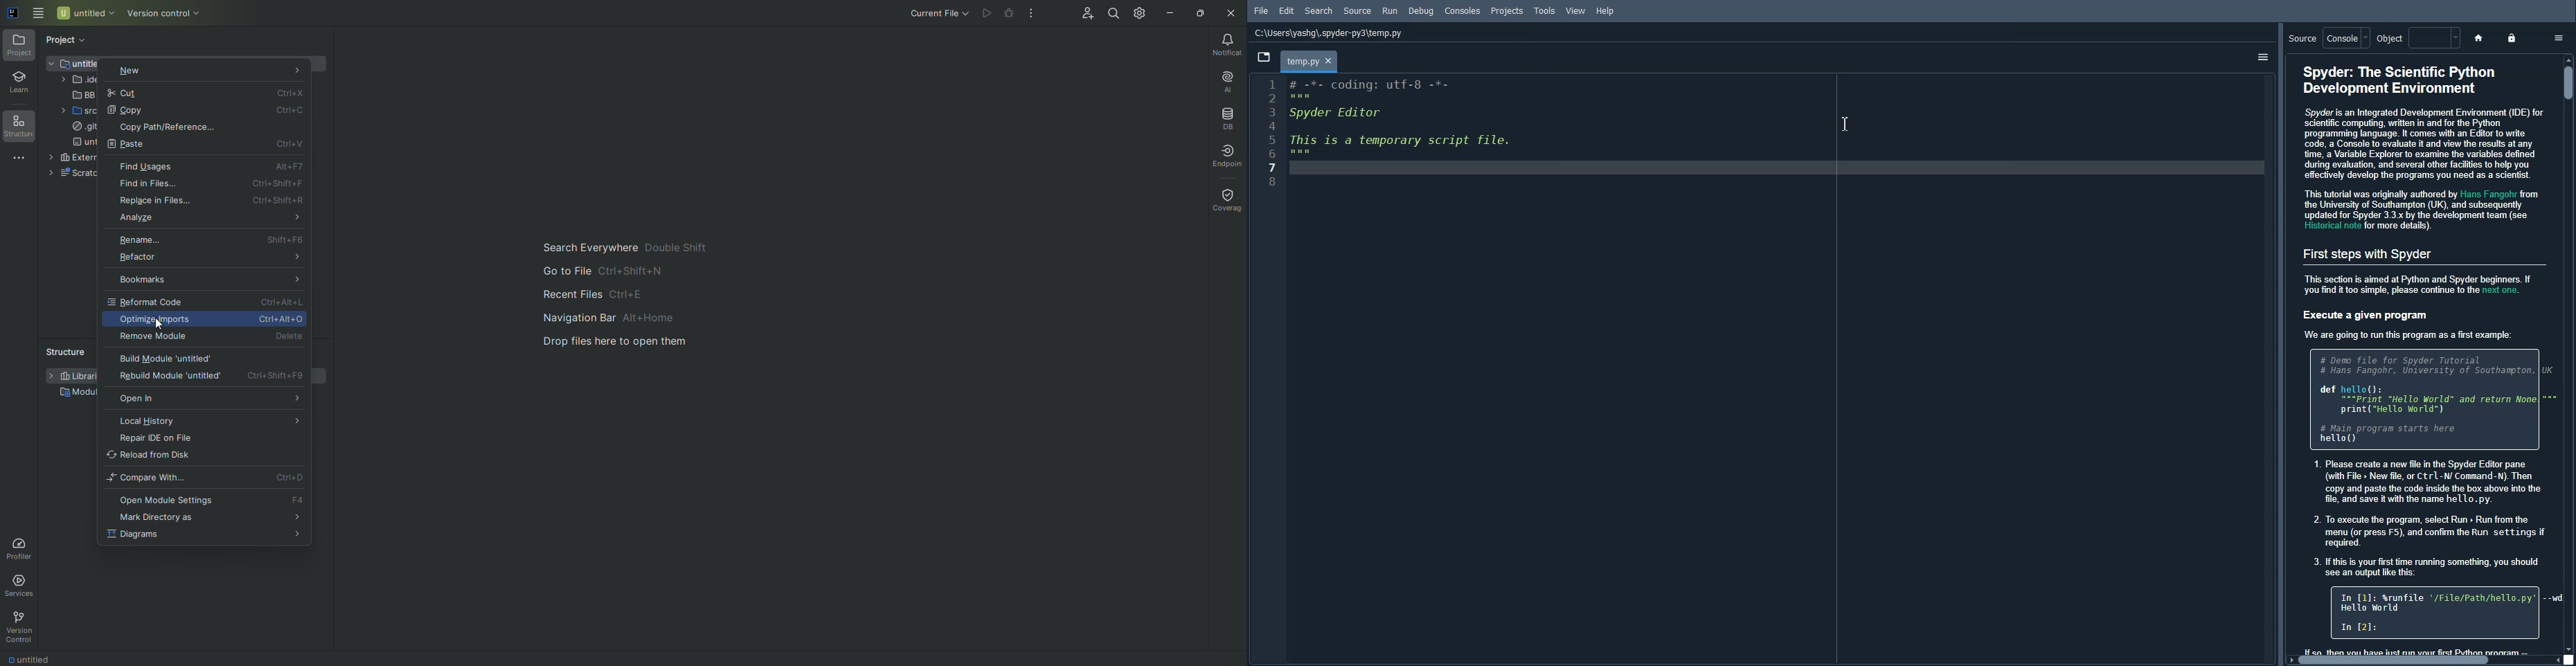 This screenshot has height=672, width=2576. I want to click on File, so click(1262, 10).